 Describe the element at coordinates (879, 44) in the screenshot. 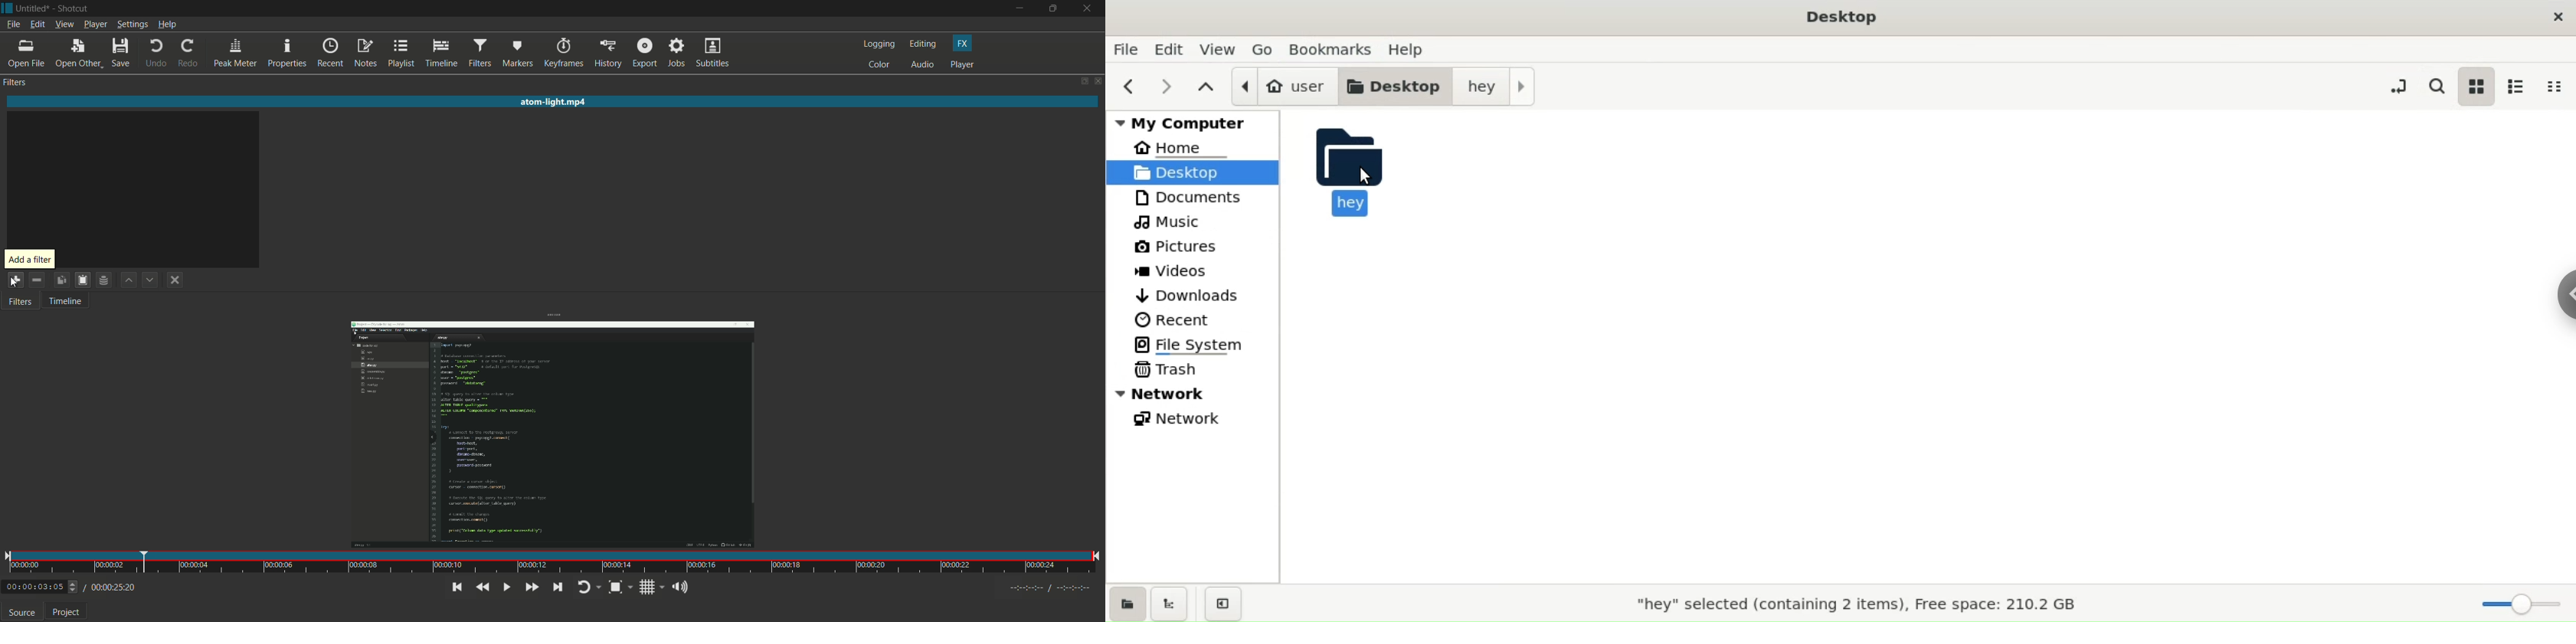

I see `logging` at that location.